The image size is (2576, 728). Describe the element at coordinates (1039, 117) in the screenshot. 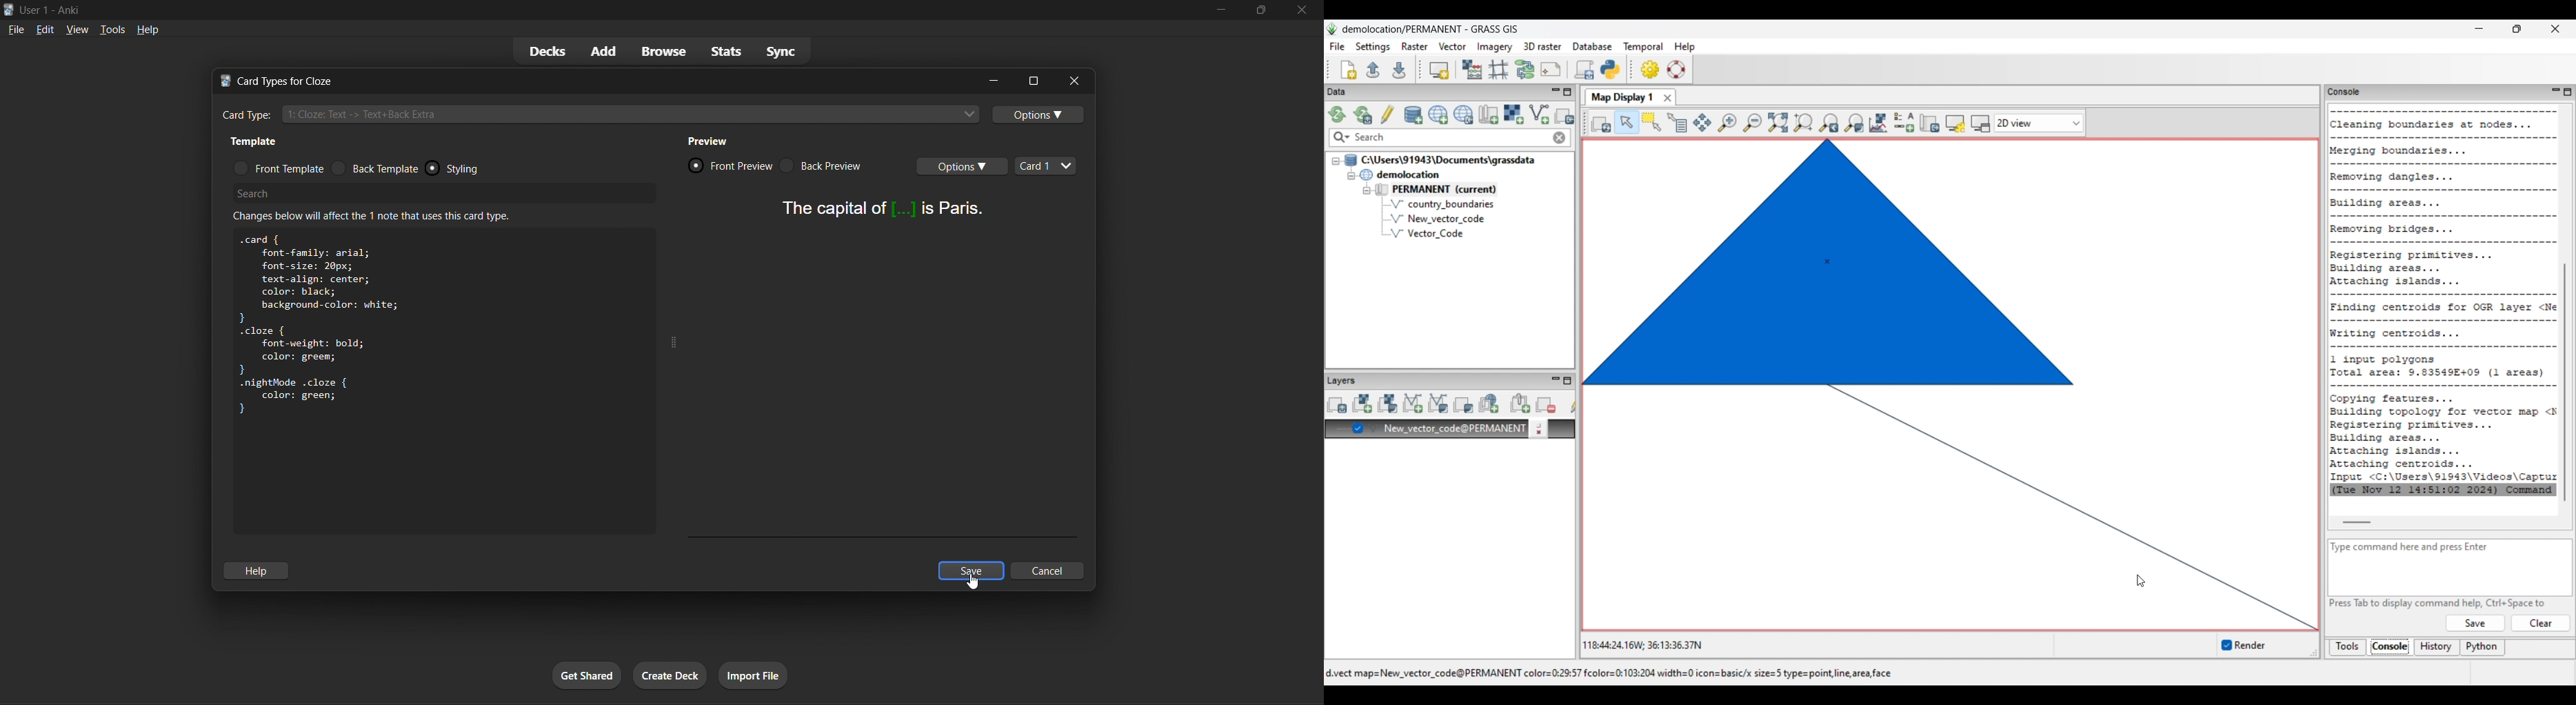

I see `options toggle` at that location.